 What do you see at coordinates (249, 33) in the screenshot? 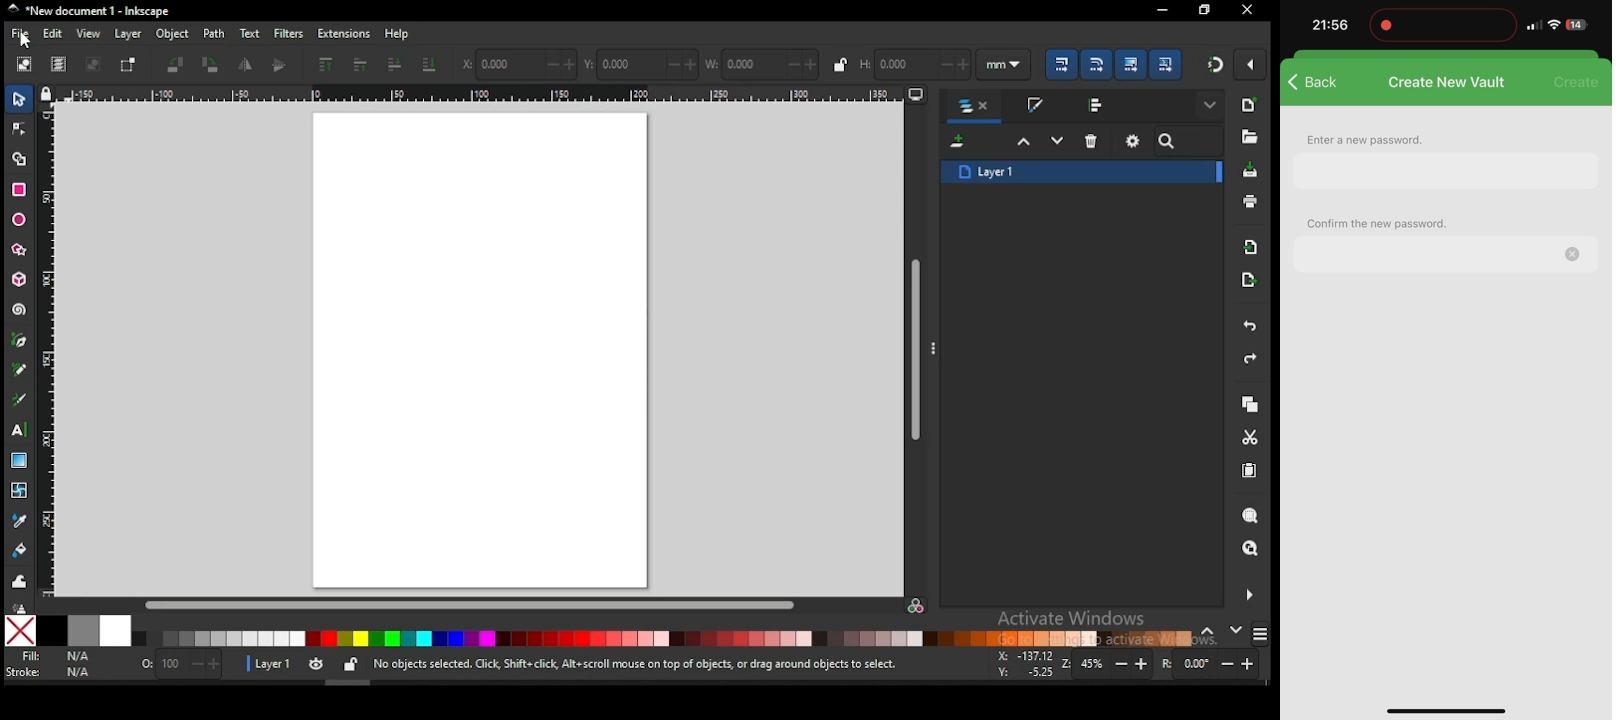
I see `text` at bounding box center [249, 33].